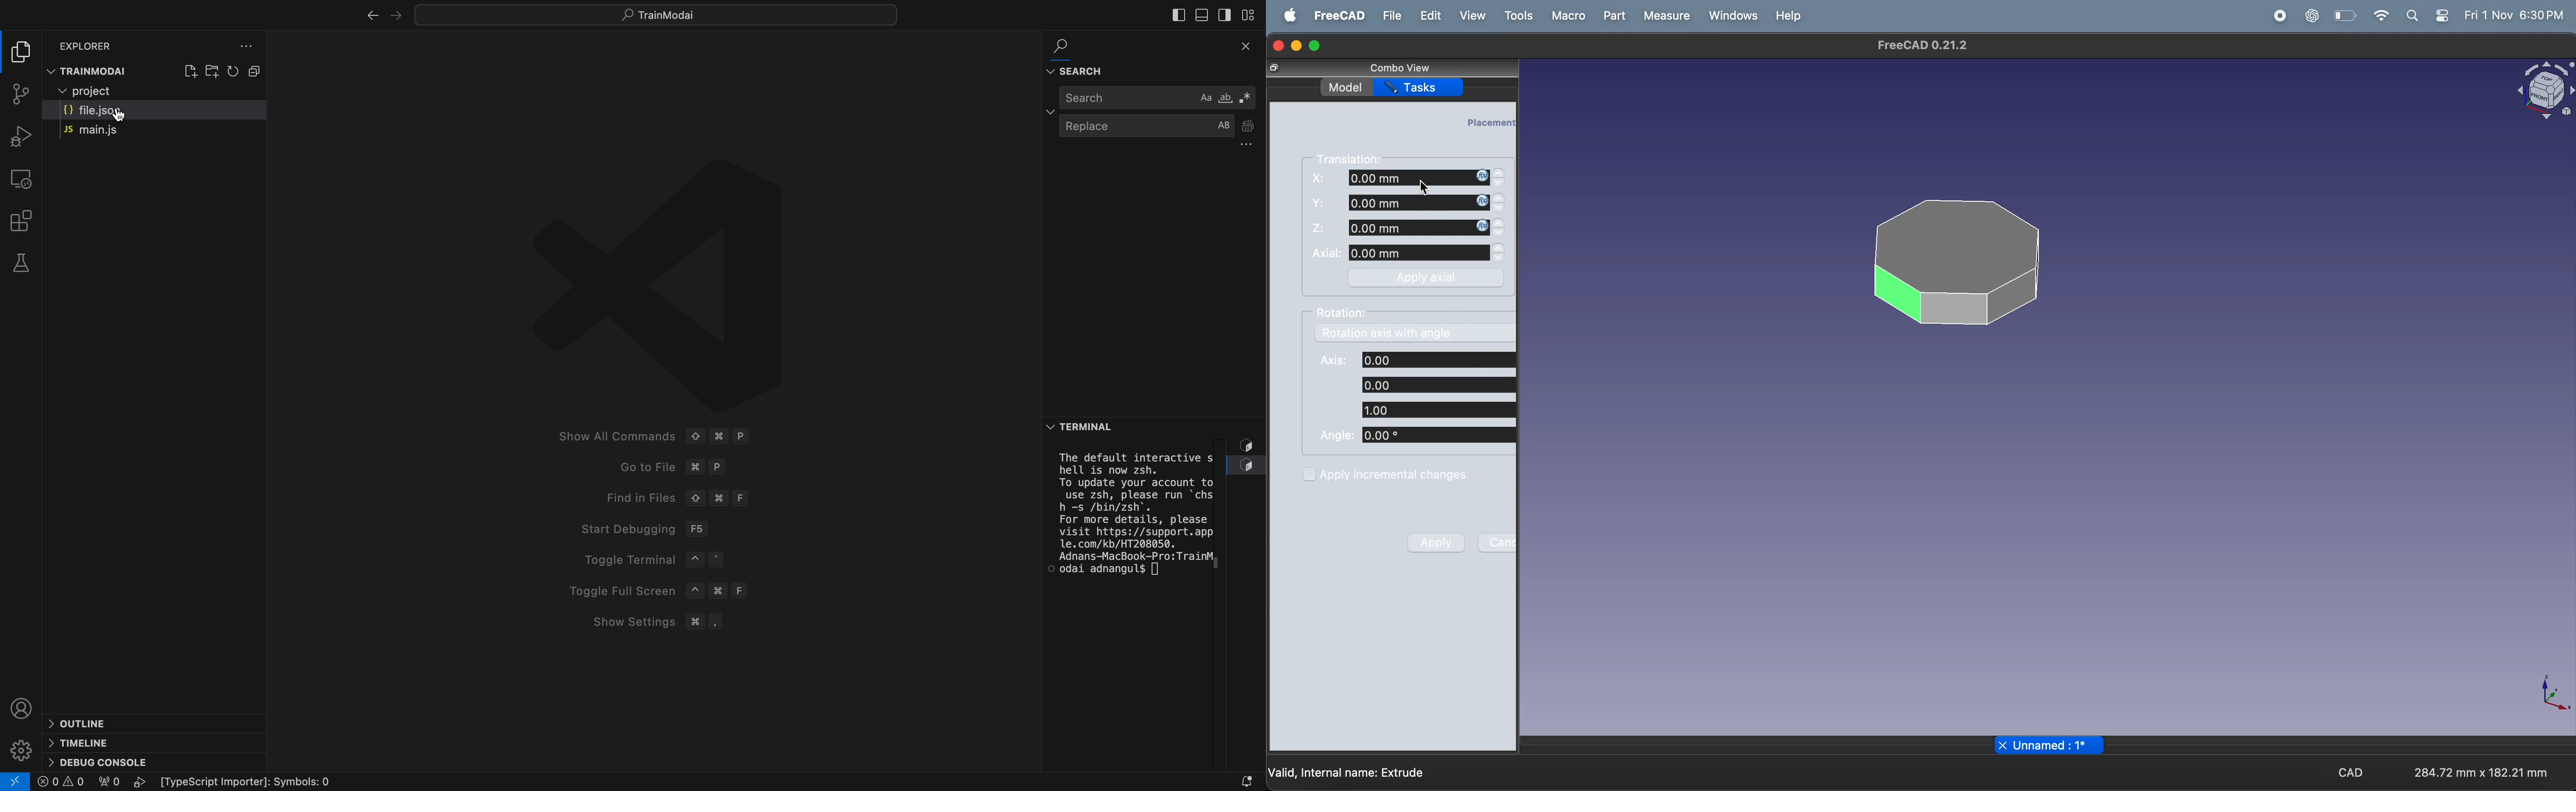 This screenshot has width=2576, height=812. What do you see at coordinates (2343, 16) in the screenshot?
I see `battery` at bounding box center [2343, 16].